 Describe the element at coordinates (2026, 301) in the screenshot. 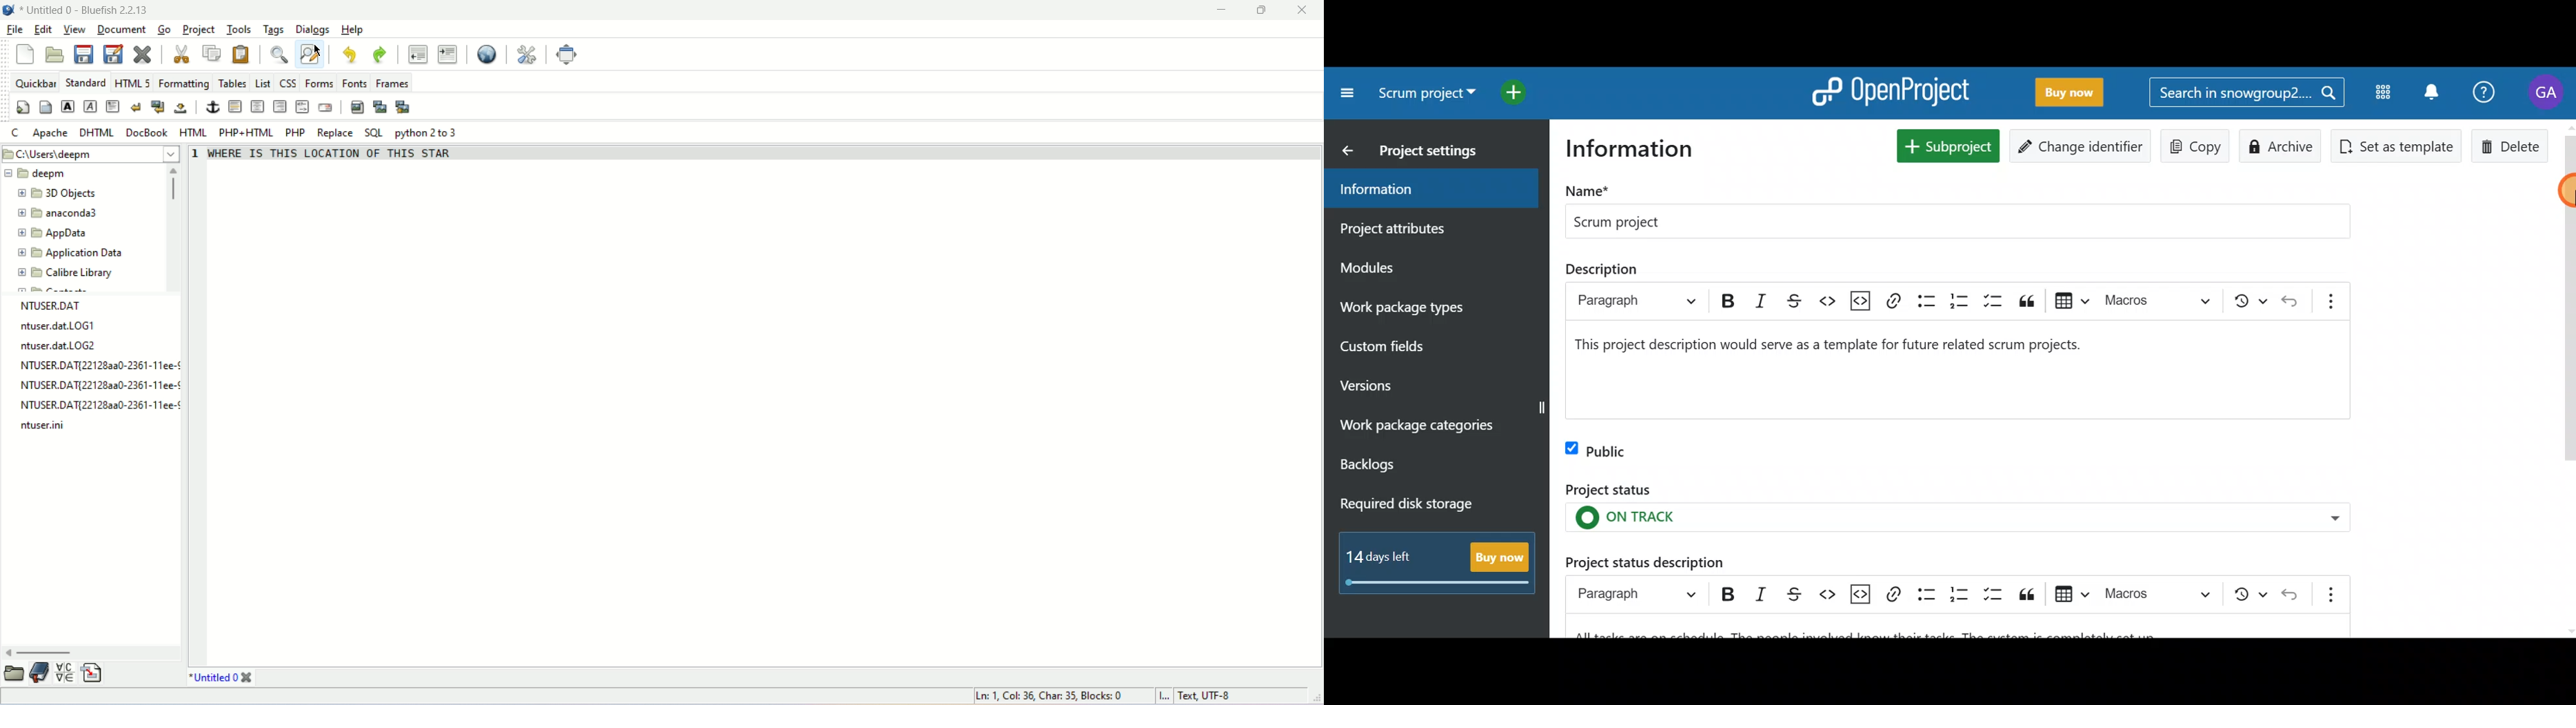

I see `block quote` at that location.